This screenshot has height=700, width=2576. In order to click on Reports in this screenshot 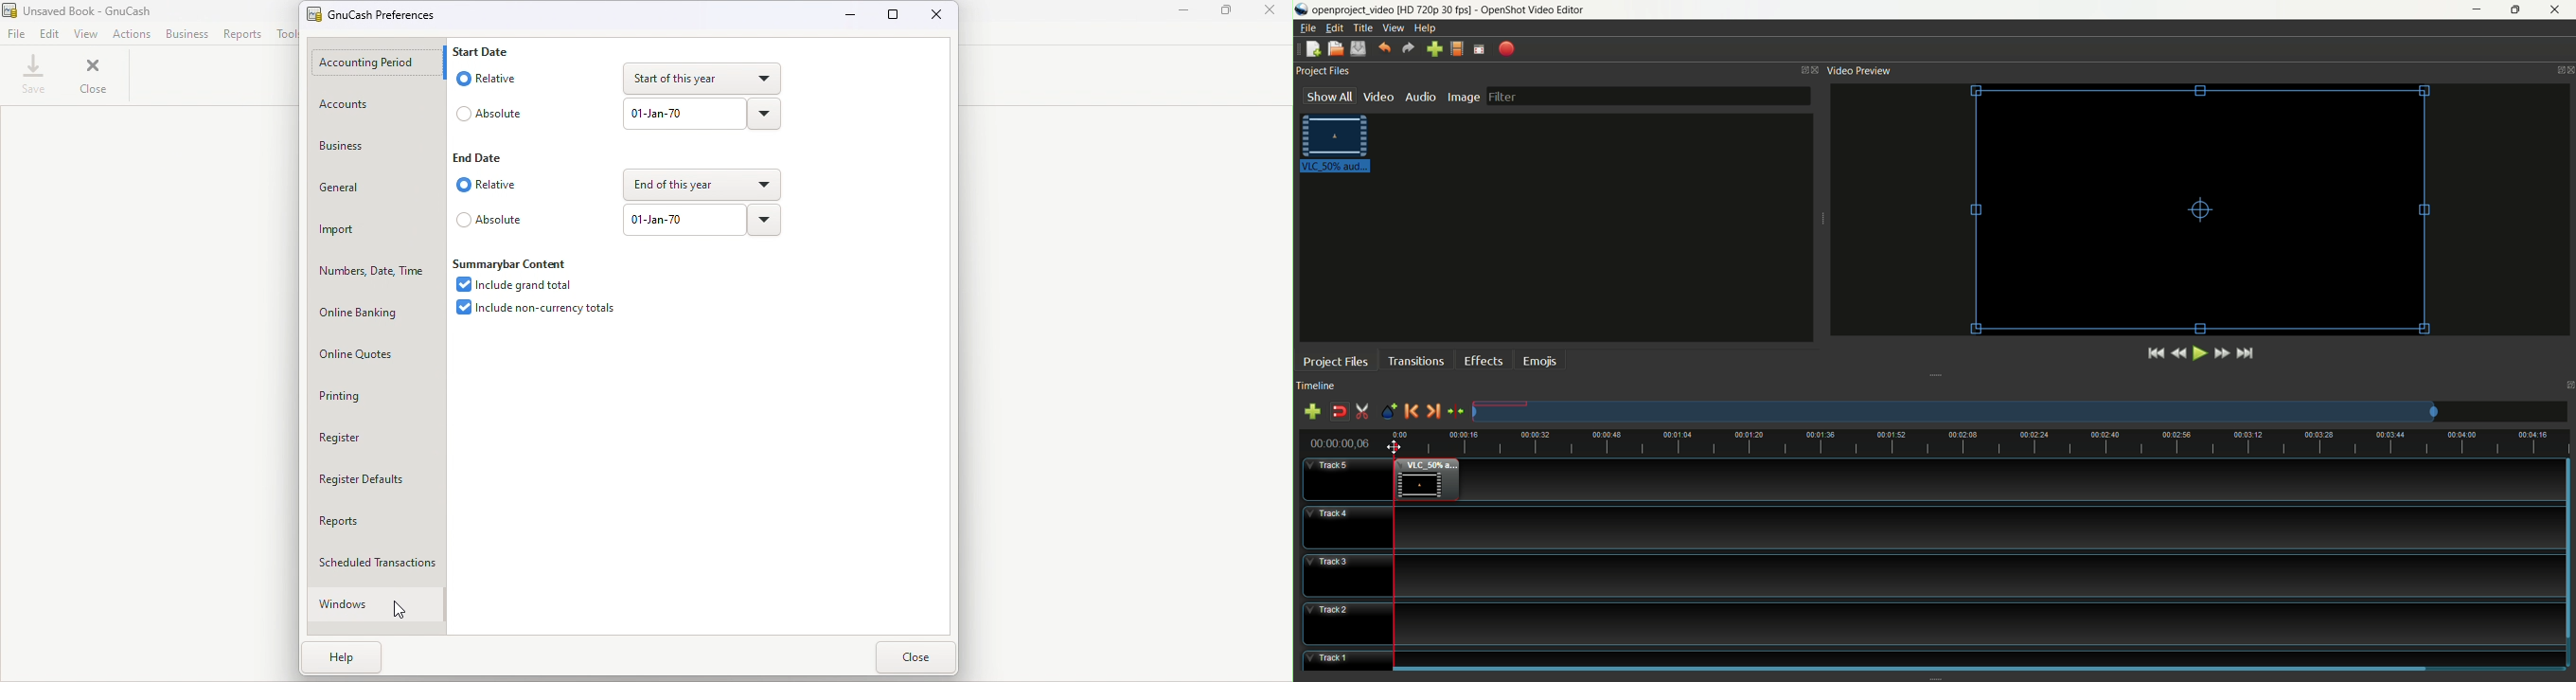, I will do `click(243, 33)`.